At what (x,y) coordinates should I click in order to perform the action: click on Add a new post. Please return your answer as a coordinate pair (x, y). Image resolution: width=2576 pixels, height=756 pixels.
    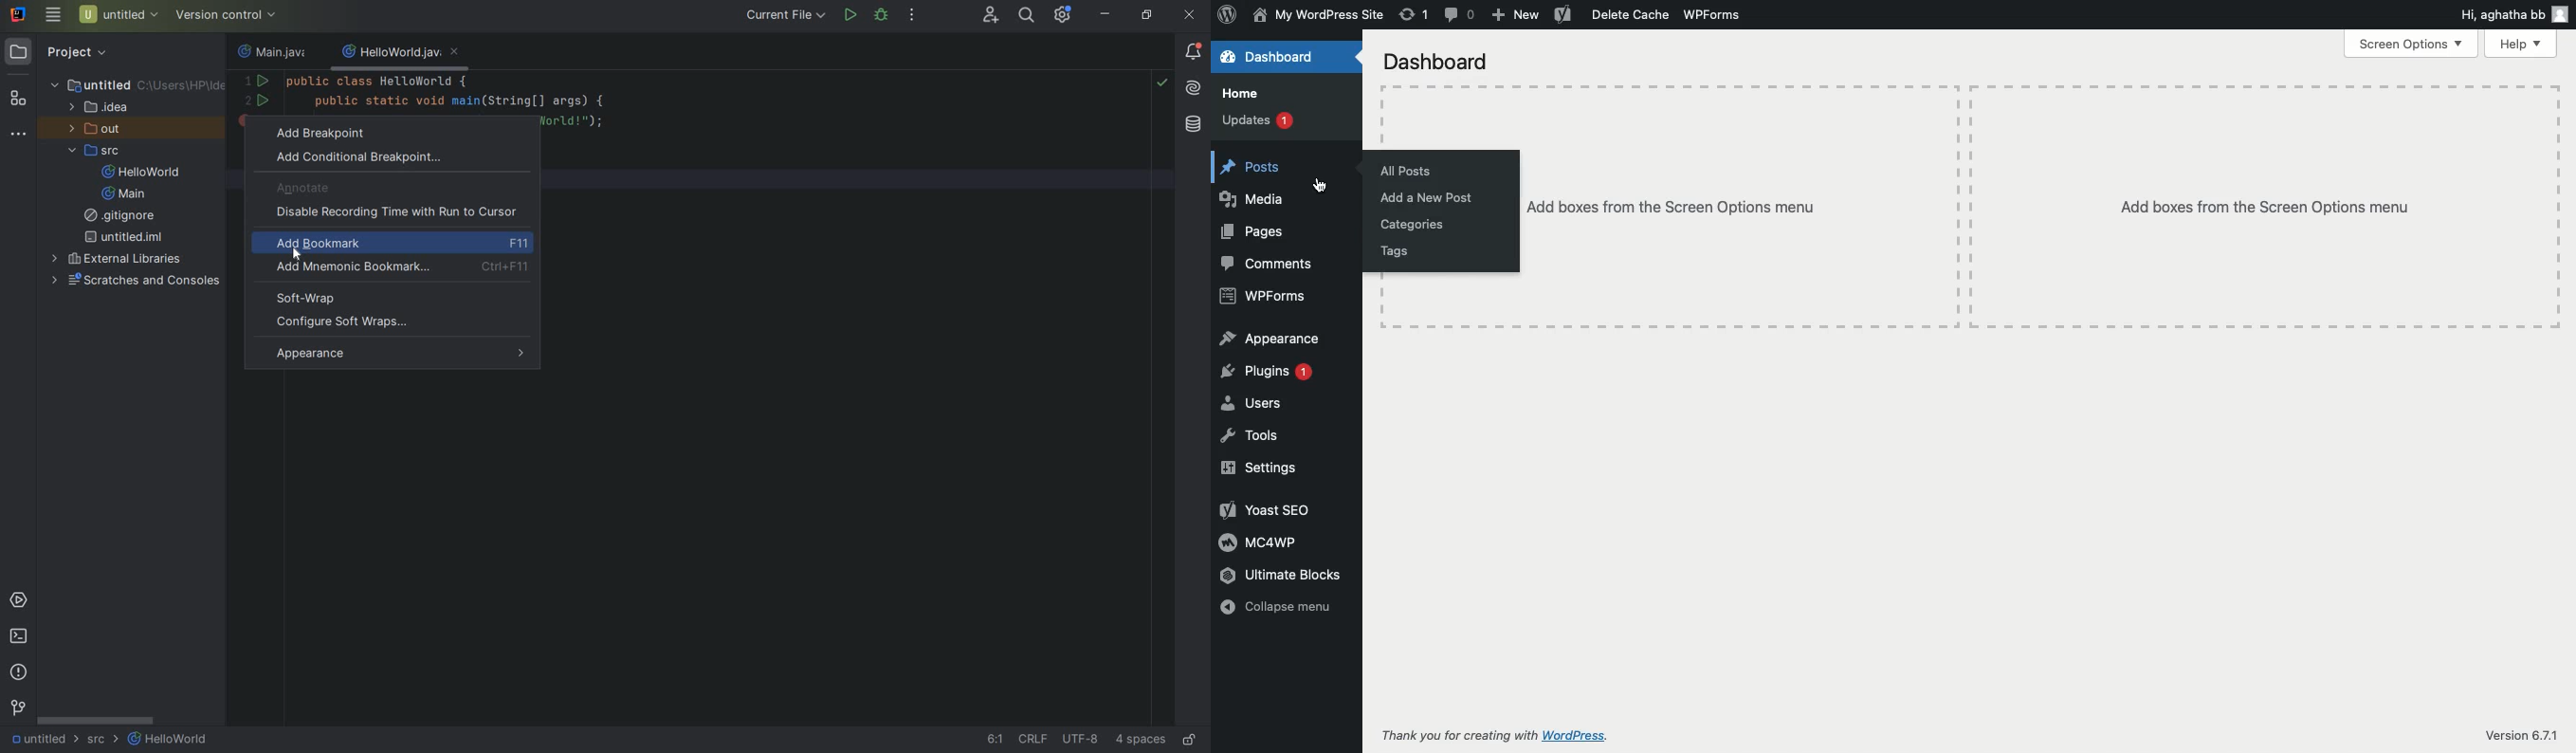
    Looking at the image, I should click on (1428, 197).